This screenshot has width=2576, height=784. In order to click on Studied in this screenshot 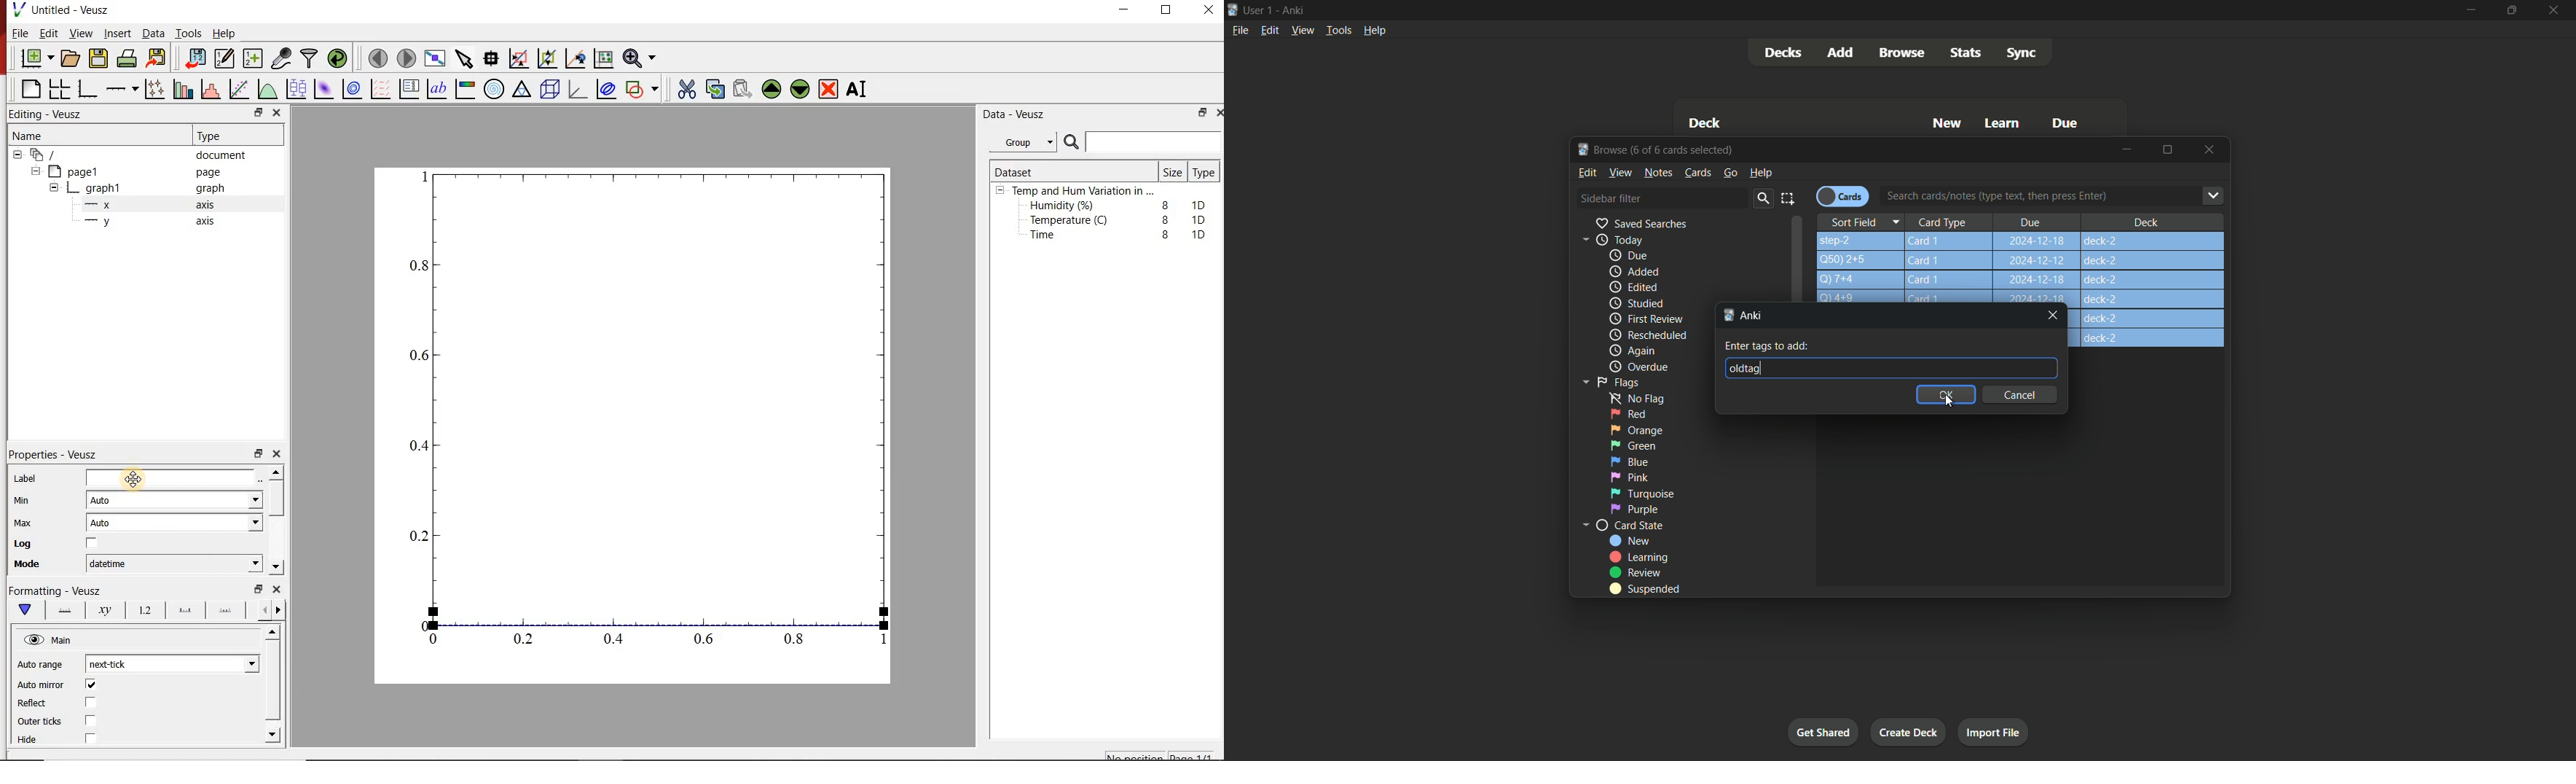, I will do `click(1636, 304)`.